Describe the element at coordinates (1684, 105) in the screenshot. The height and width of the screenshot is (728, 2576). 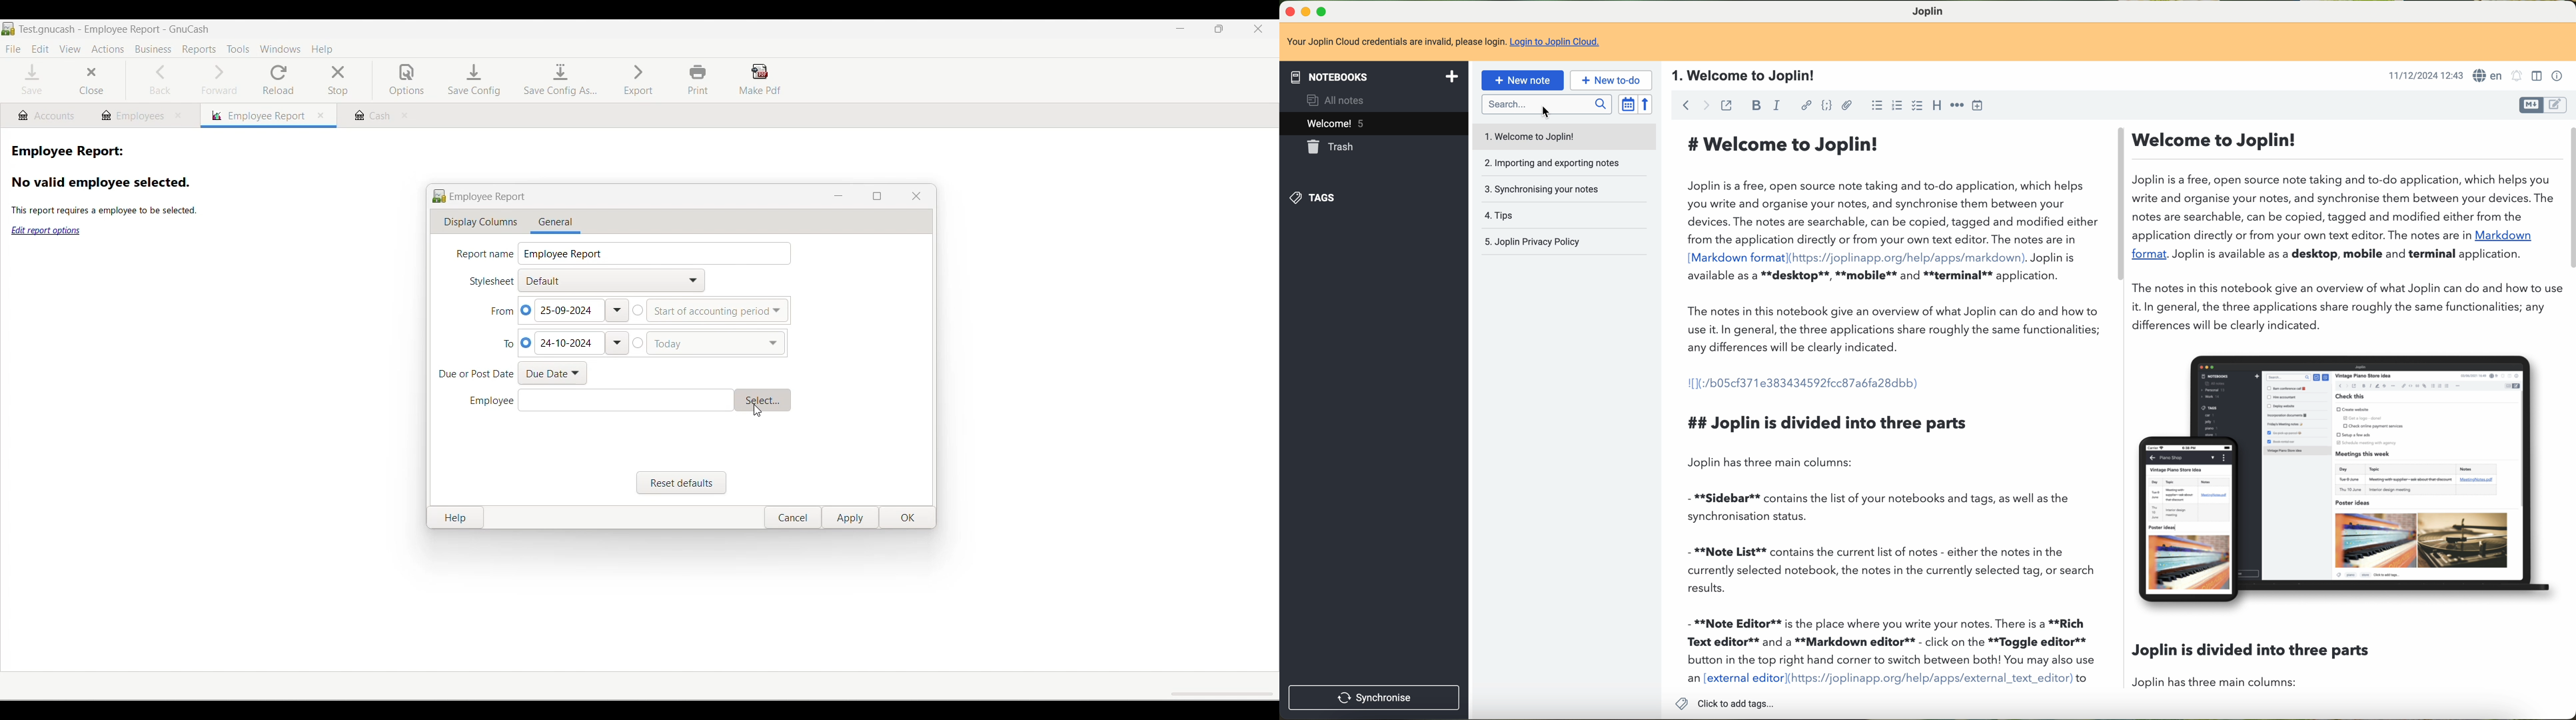
I see `navigate back arrow` at that location.